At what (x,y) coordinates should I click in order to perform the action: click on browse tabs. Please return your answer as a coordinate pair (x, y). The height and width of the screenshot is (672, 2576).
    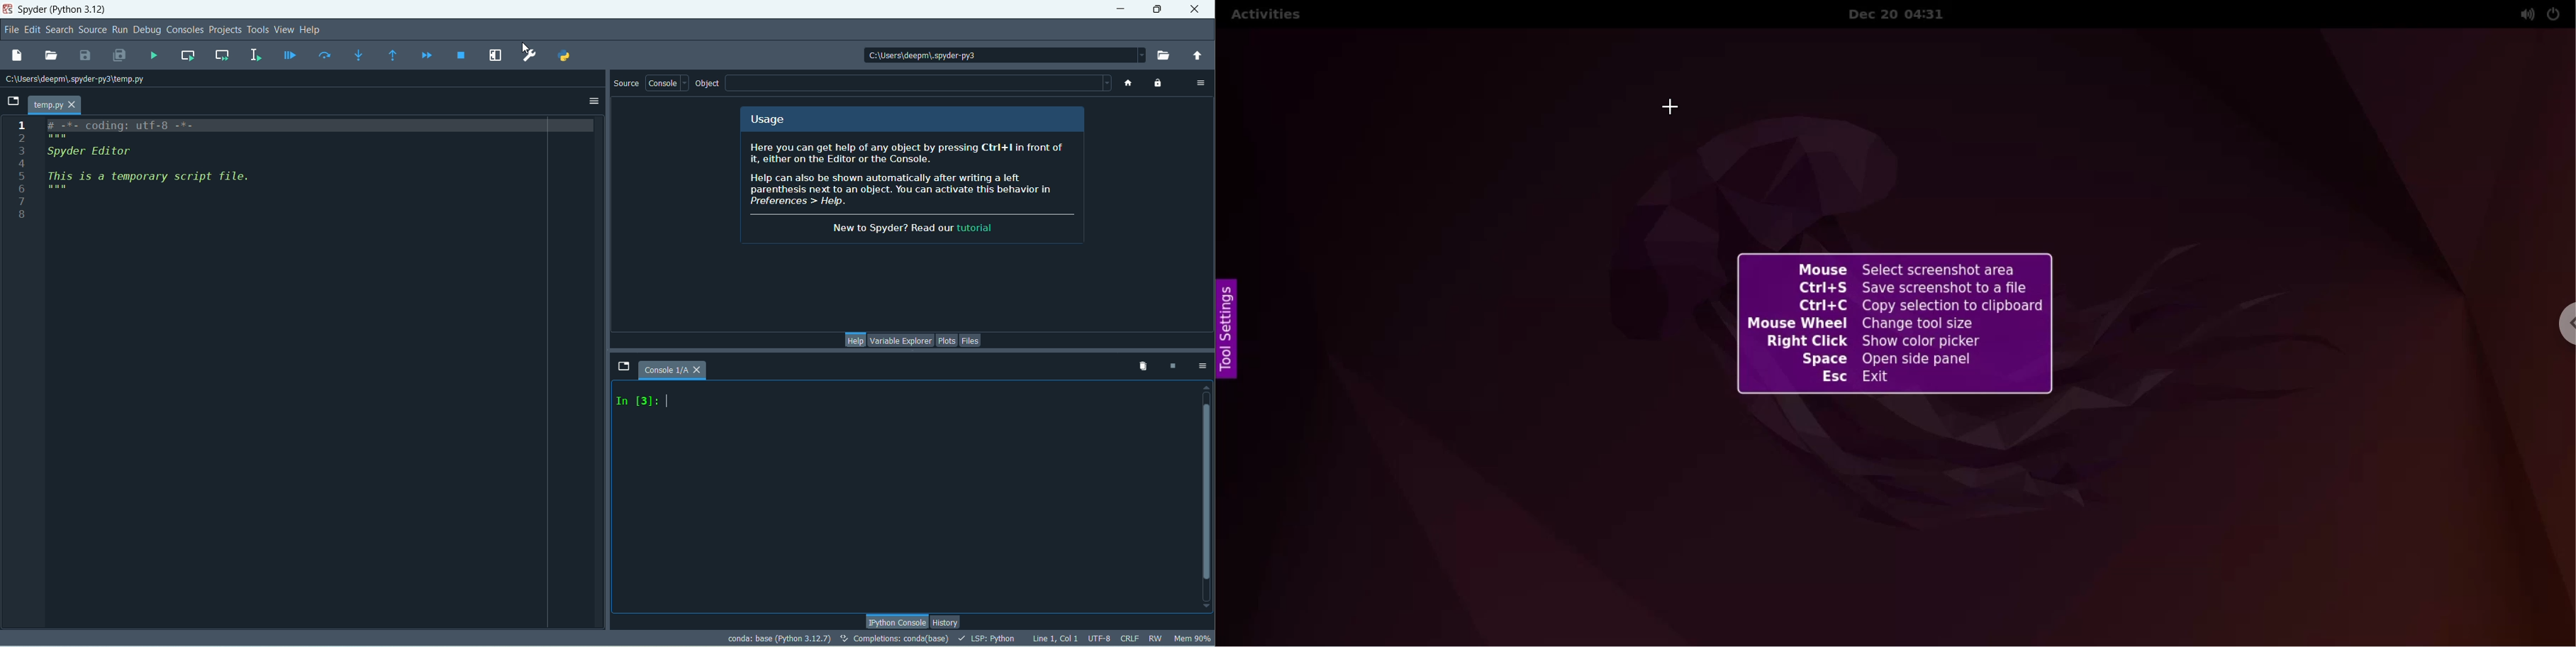
    Looking at the image, I should click on (13, 101).